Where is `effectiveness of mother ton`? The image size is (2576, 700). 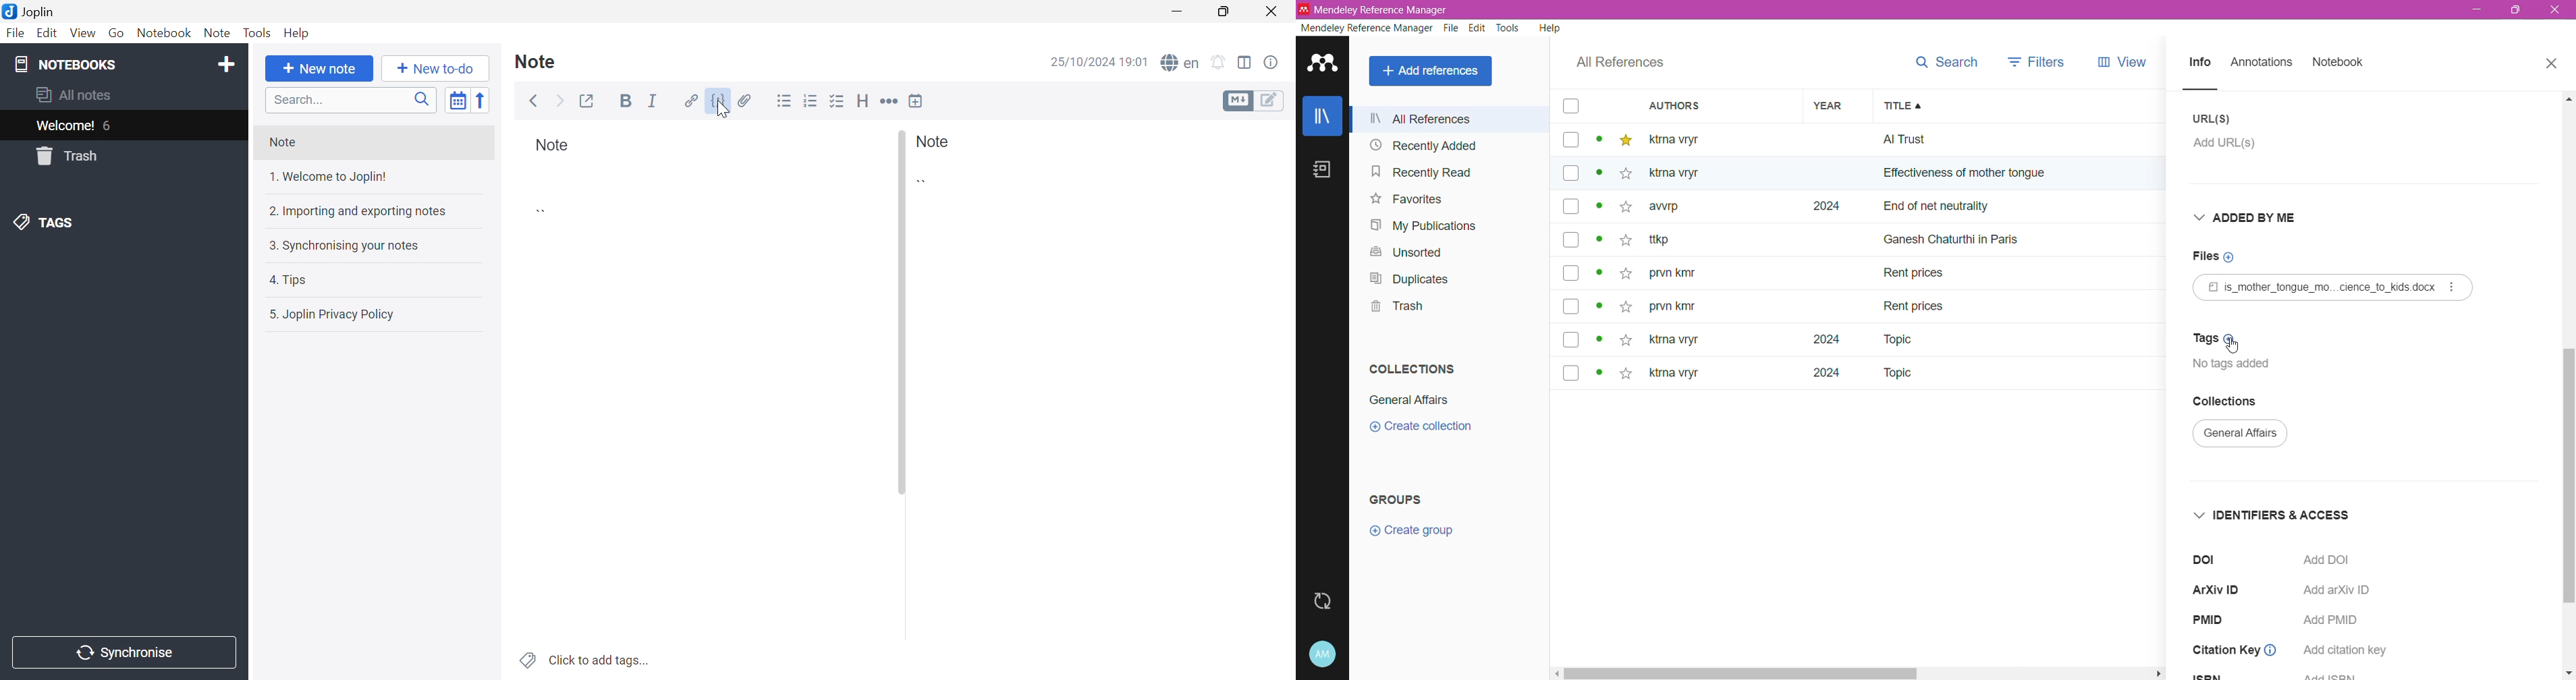
effectiveness of mother ton is located at coordinates (1948, 176).